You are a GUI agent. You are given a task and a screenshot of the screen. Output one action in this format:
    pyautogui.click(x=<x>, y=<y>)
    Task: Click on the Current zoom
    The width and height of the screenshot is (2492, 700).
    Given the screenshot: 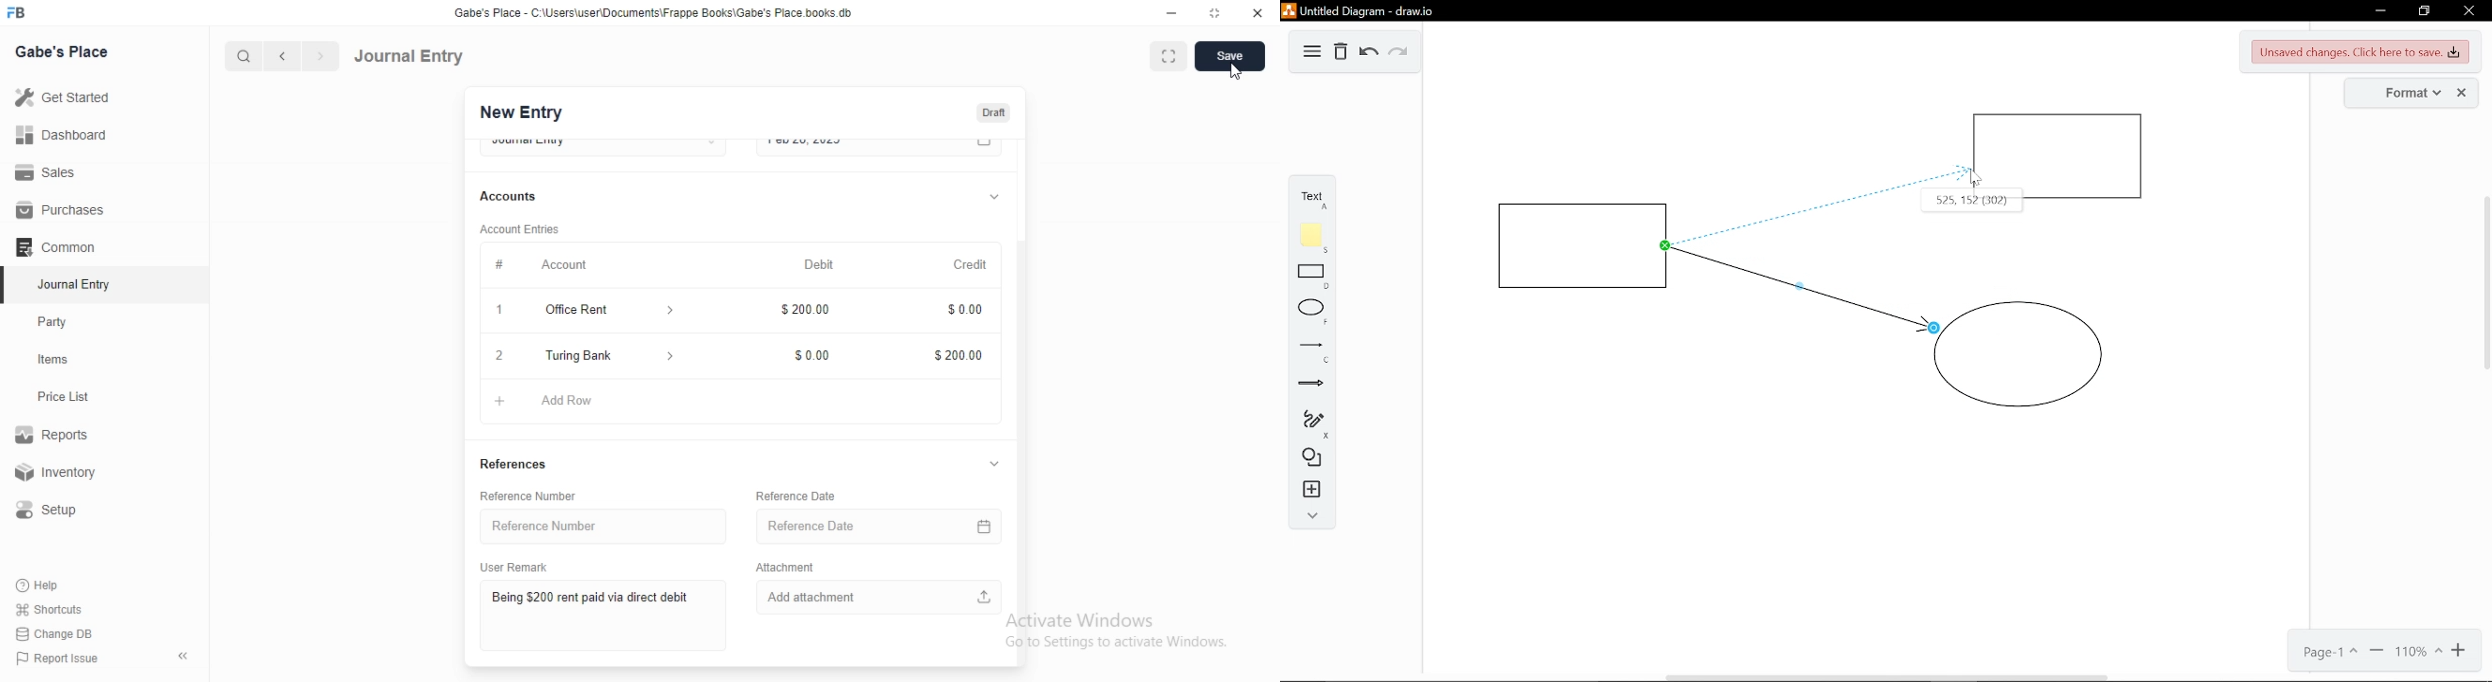 What is the action you would take?
    pyautogui.click(x=2419, y=654)
    